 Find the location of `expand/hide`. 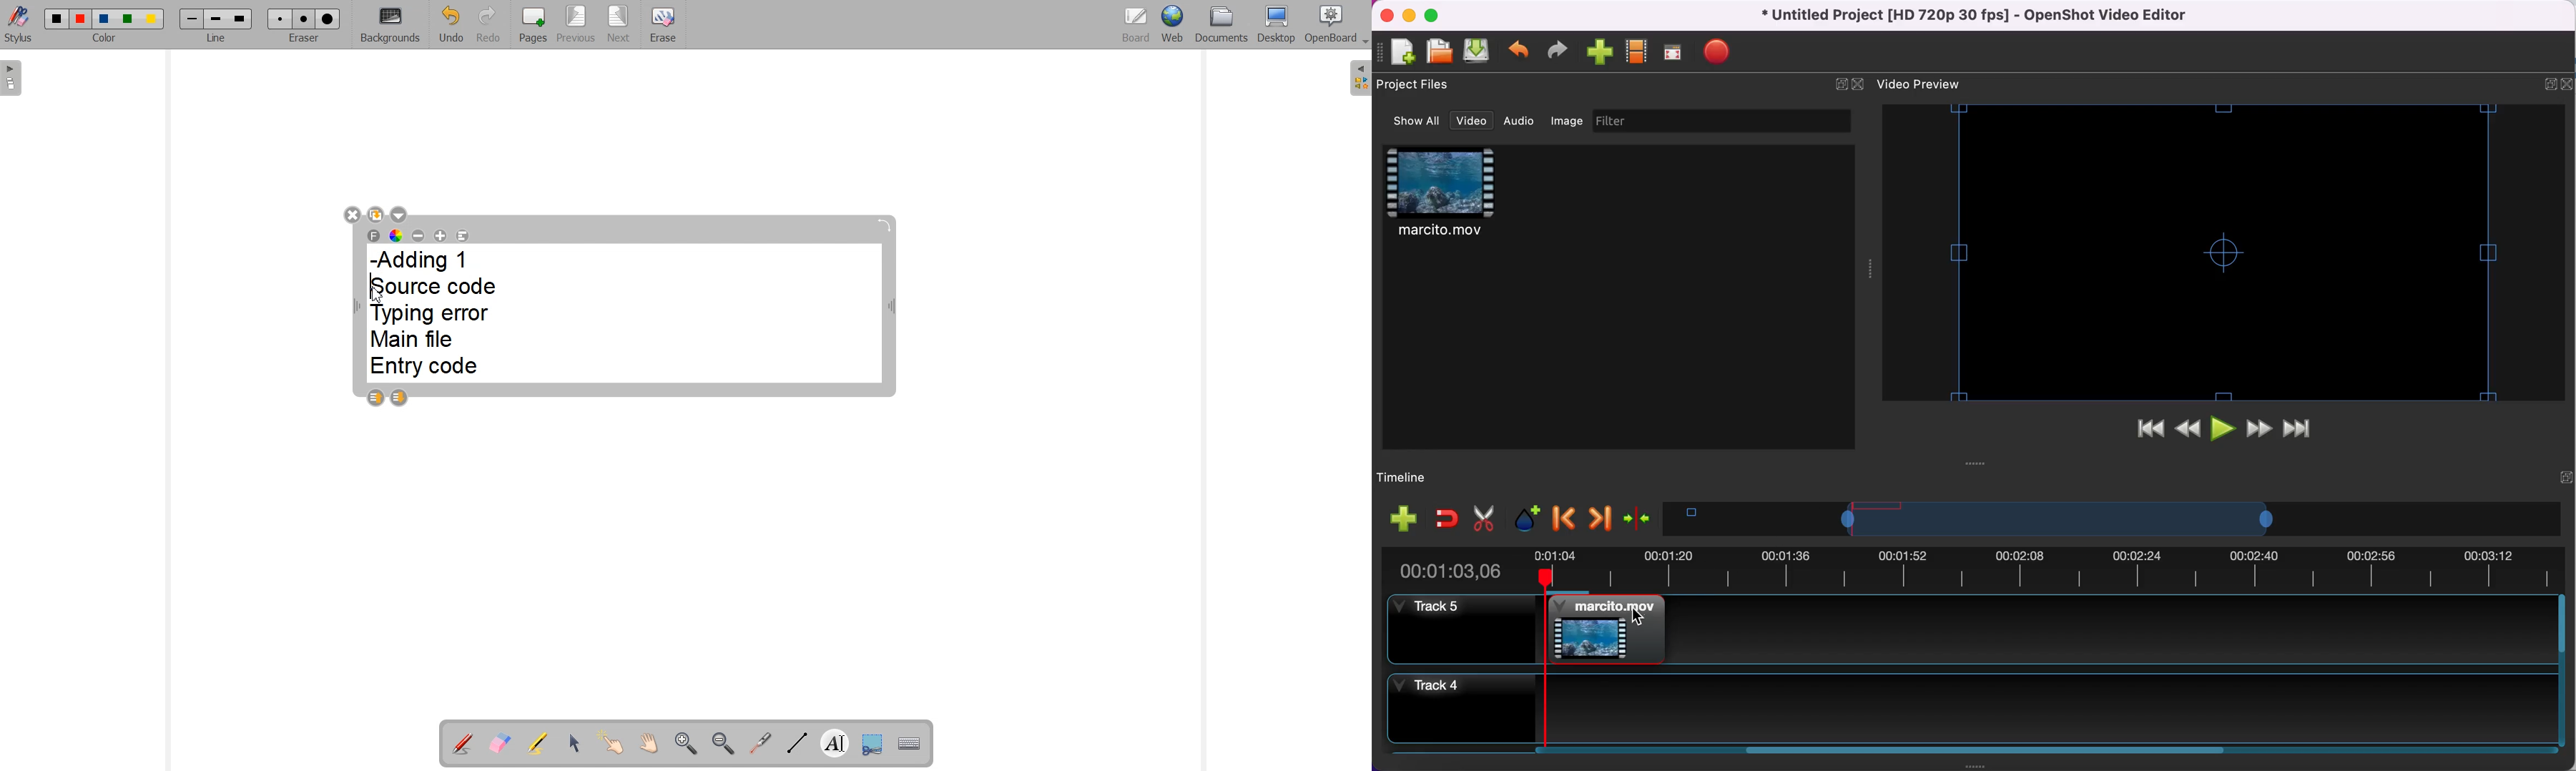

expand/hide is located at coordinates (2550, 484).